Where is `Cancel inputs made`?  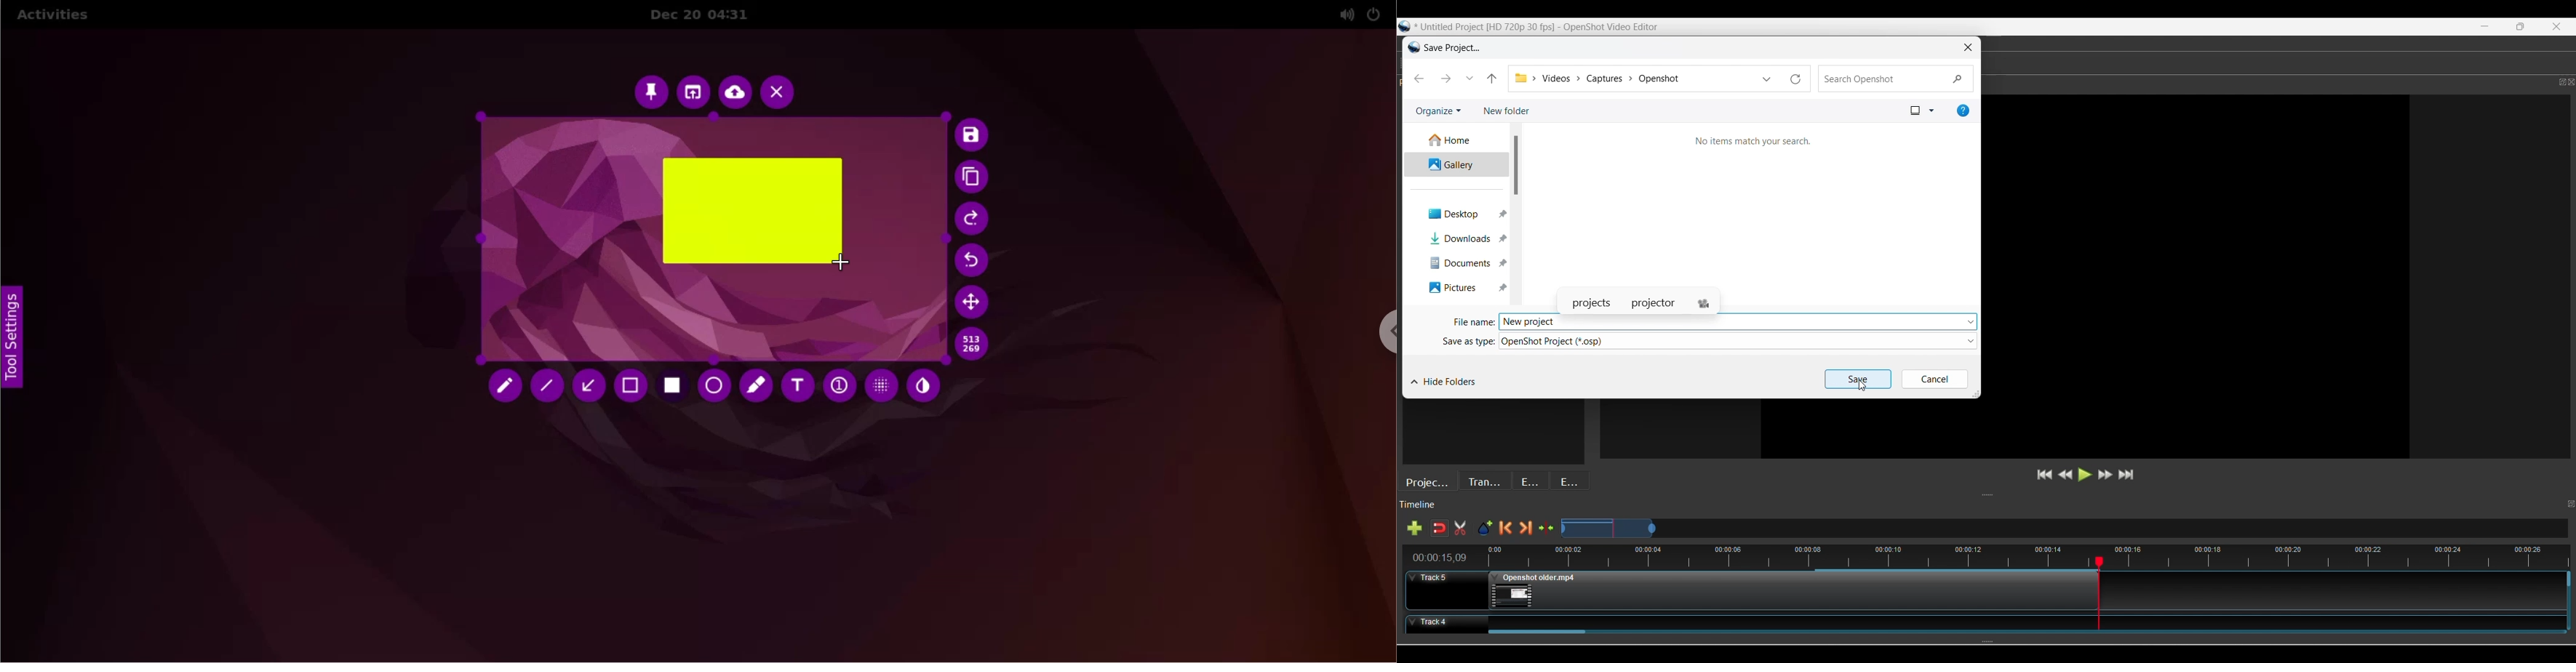 Cancel inputs made is located at coordinates (1934, 379).